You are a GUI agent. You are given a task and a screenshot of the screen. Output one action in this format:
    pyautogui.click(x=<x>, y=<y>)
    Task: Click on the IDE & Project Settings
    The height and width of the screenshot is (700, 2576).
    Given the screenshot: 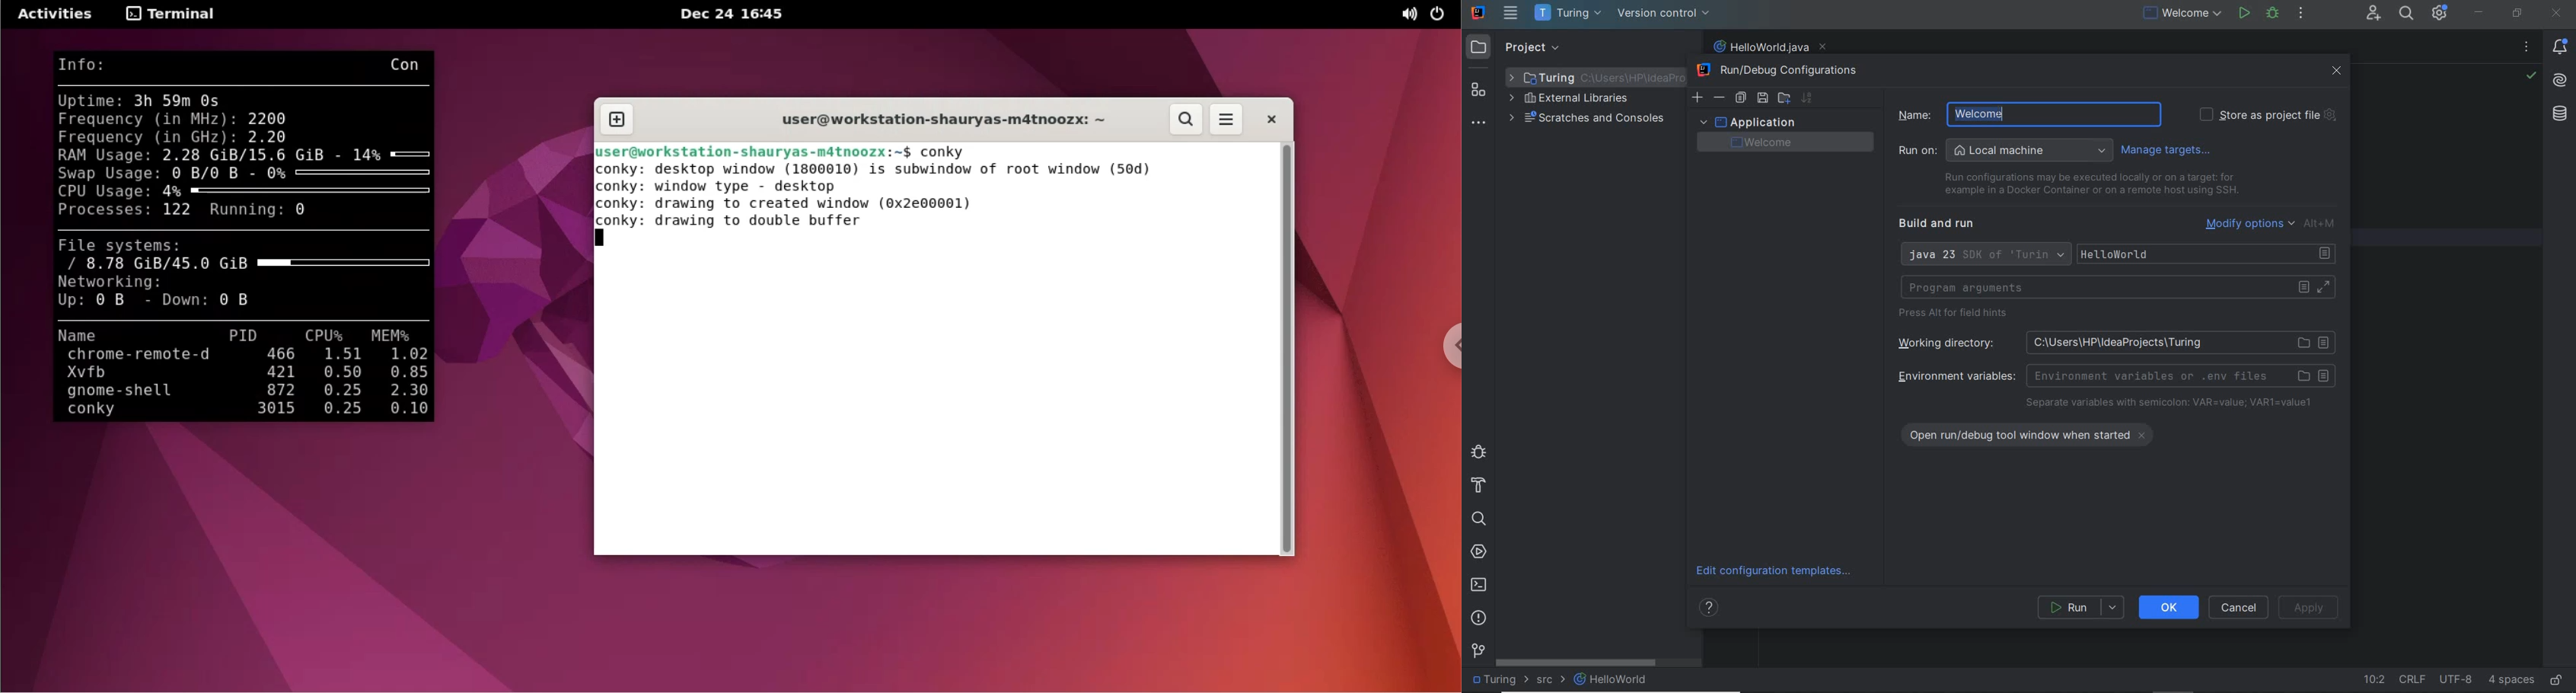 What is the action you would take?
    pyautogui.click(x=2440, y=13)
    